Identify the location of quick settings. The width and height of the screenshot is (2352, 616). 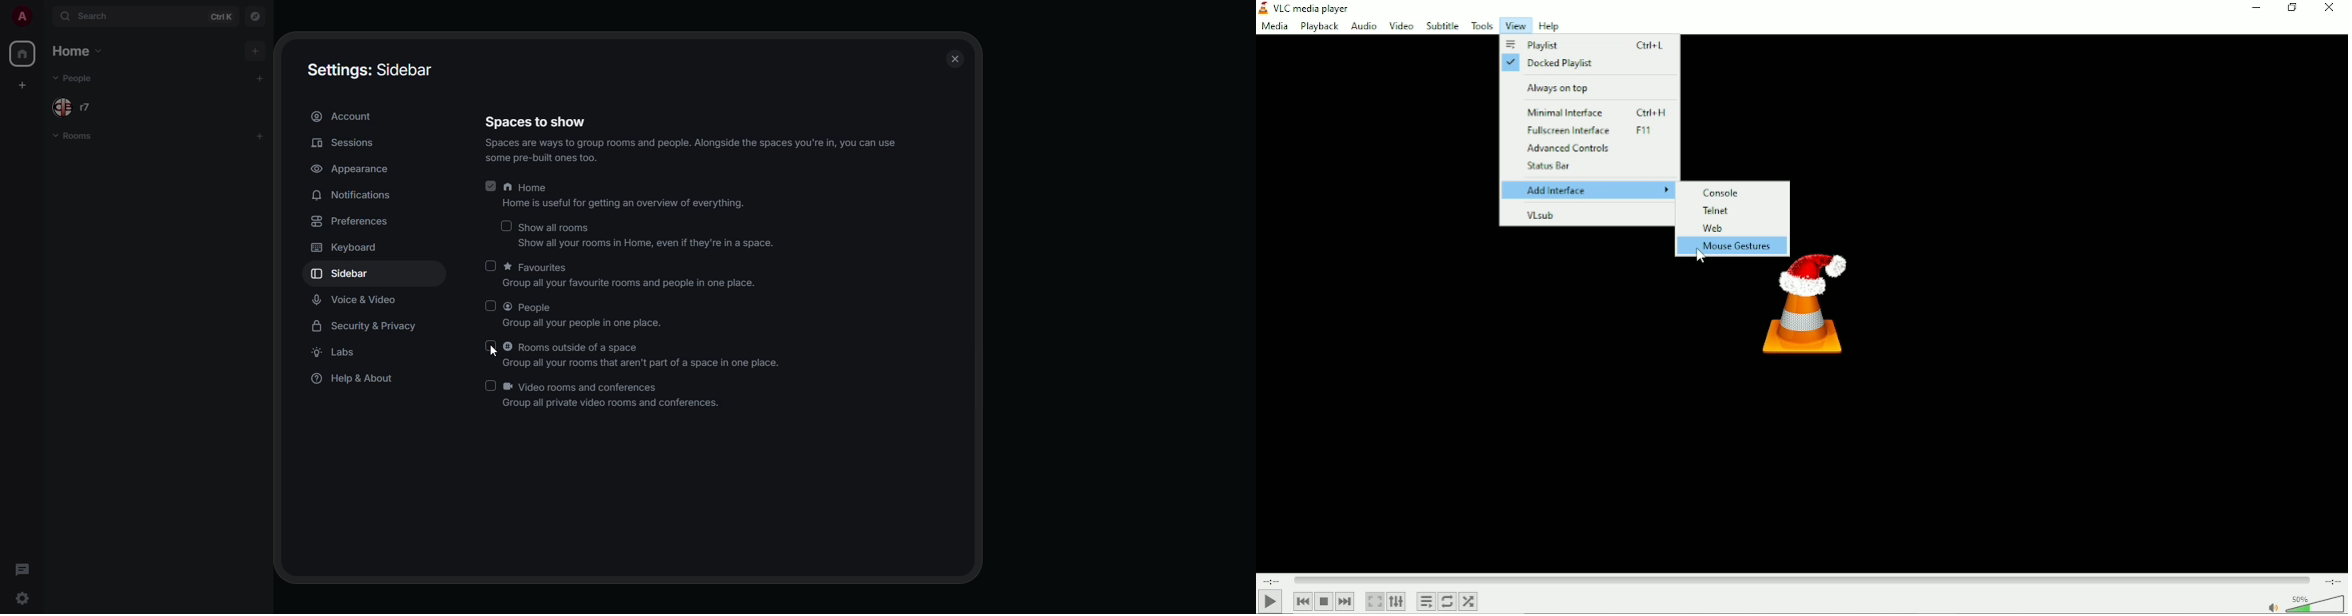
(22, 597).